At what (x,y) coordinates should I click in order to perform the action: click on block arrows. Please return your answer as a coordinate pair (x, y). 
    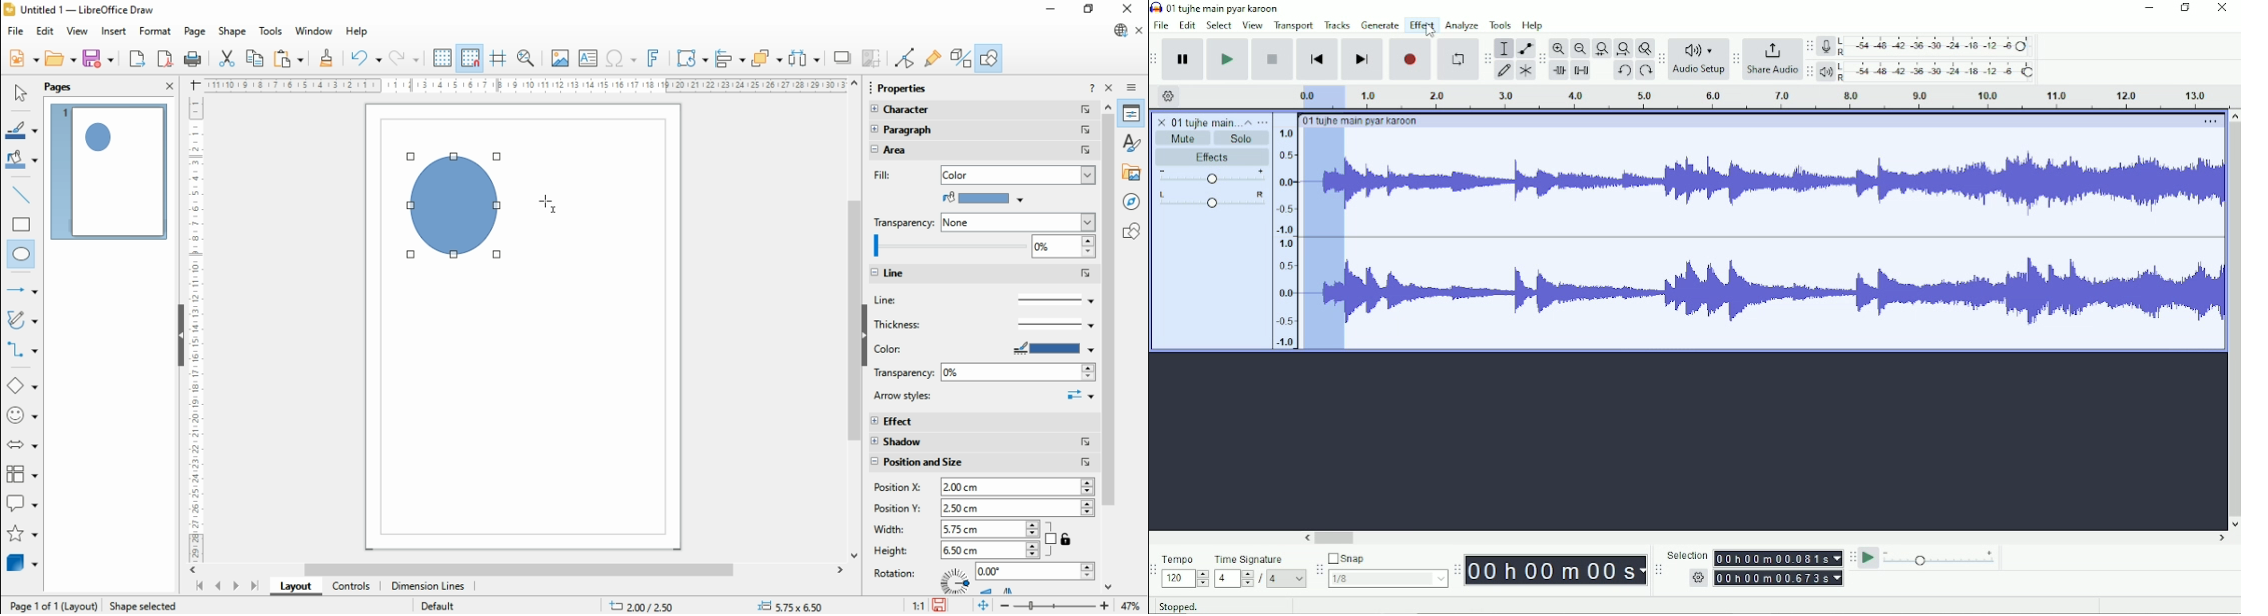
    Looking at the image, I should click on (24, 446).